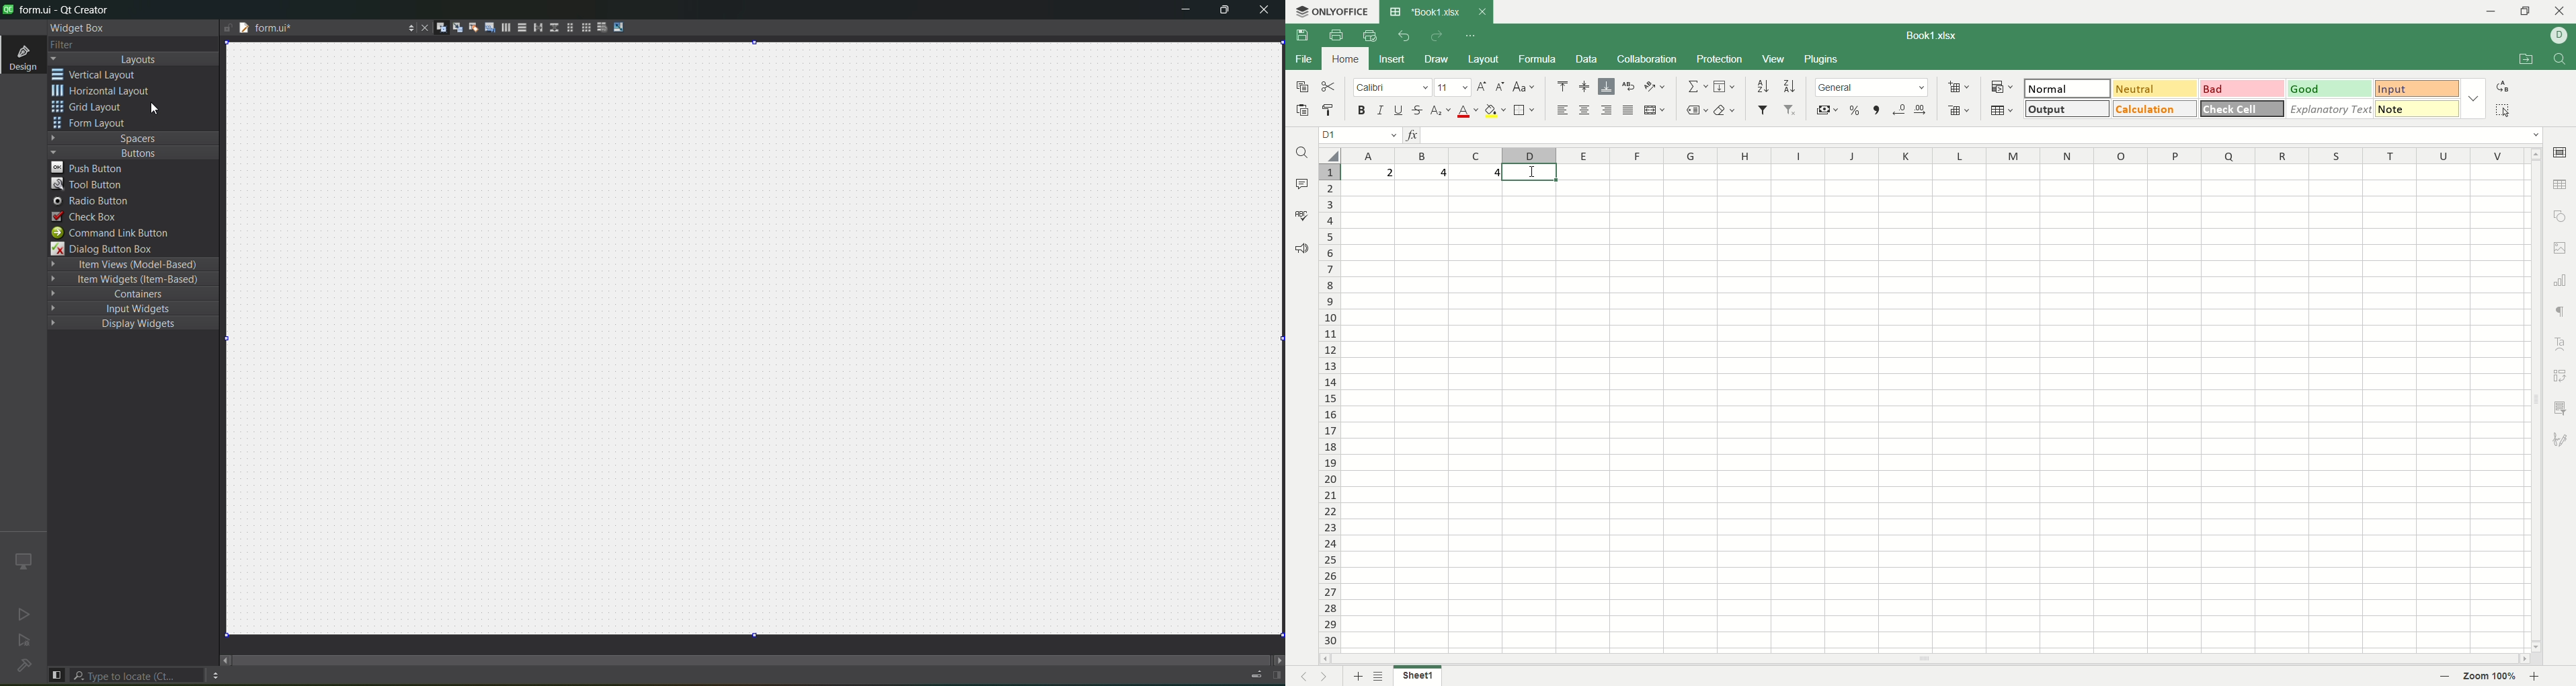  What do you see at coordinates (2536, 406) in the screenshot?
I see `vertical scroll bar` at bounding box center [2536, 406].